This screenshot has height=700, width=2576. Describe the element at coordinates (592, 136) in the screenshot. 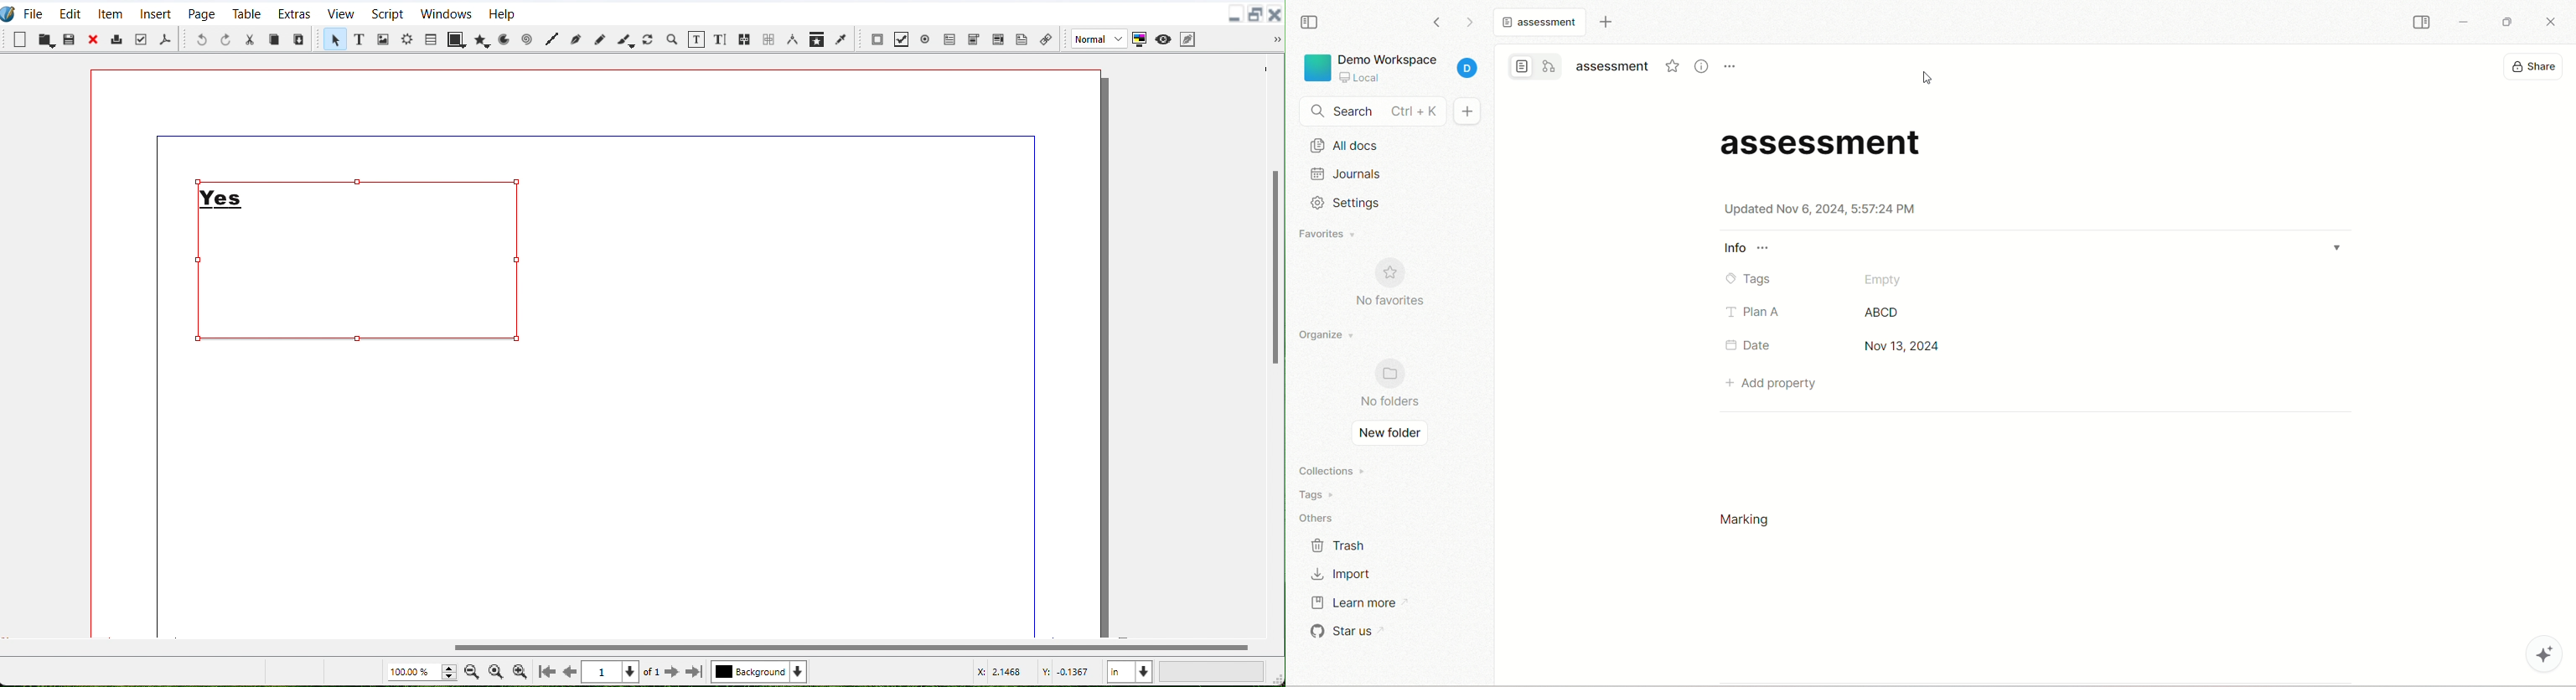

I see `top margin` at that location.